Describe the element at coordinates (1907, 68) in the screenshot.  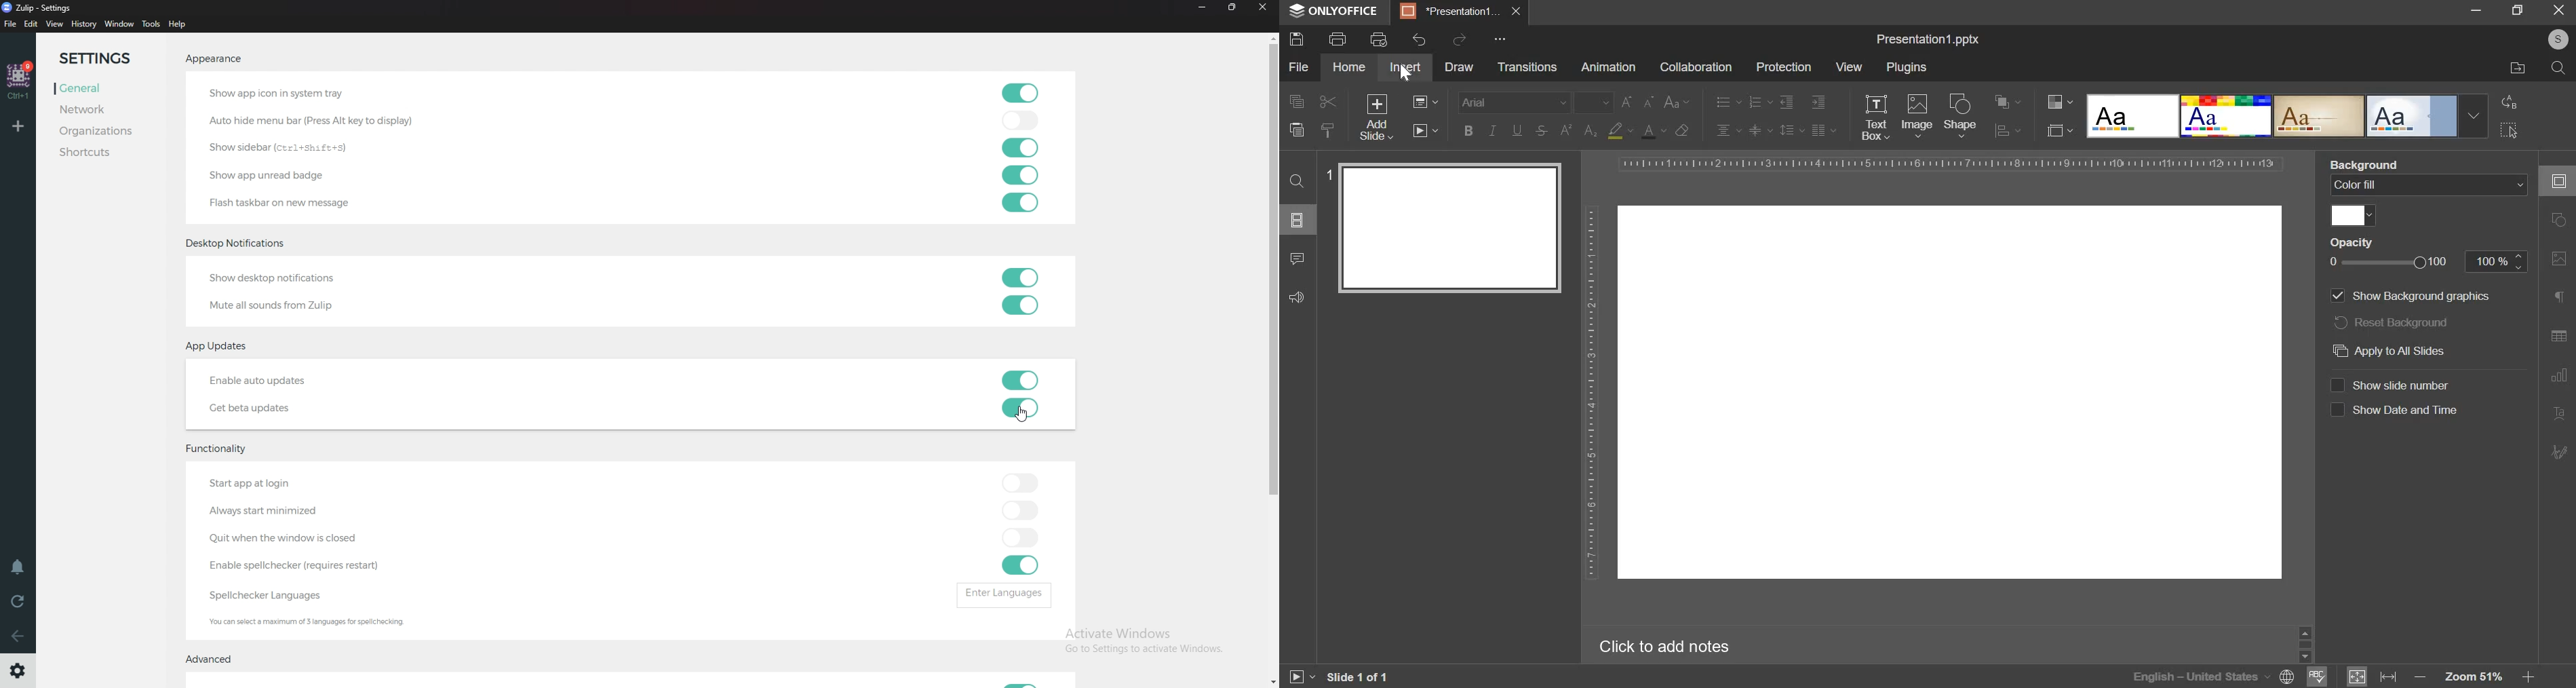
I see `plugins` at that location.